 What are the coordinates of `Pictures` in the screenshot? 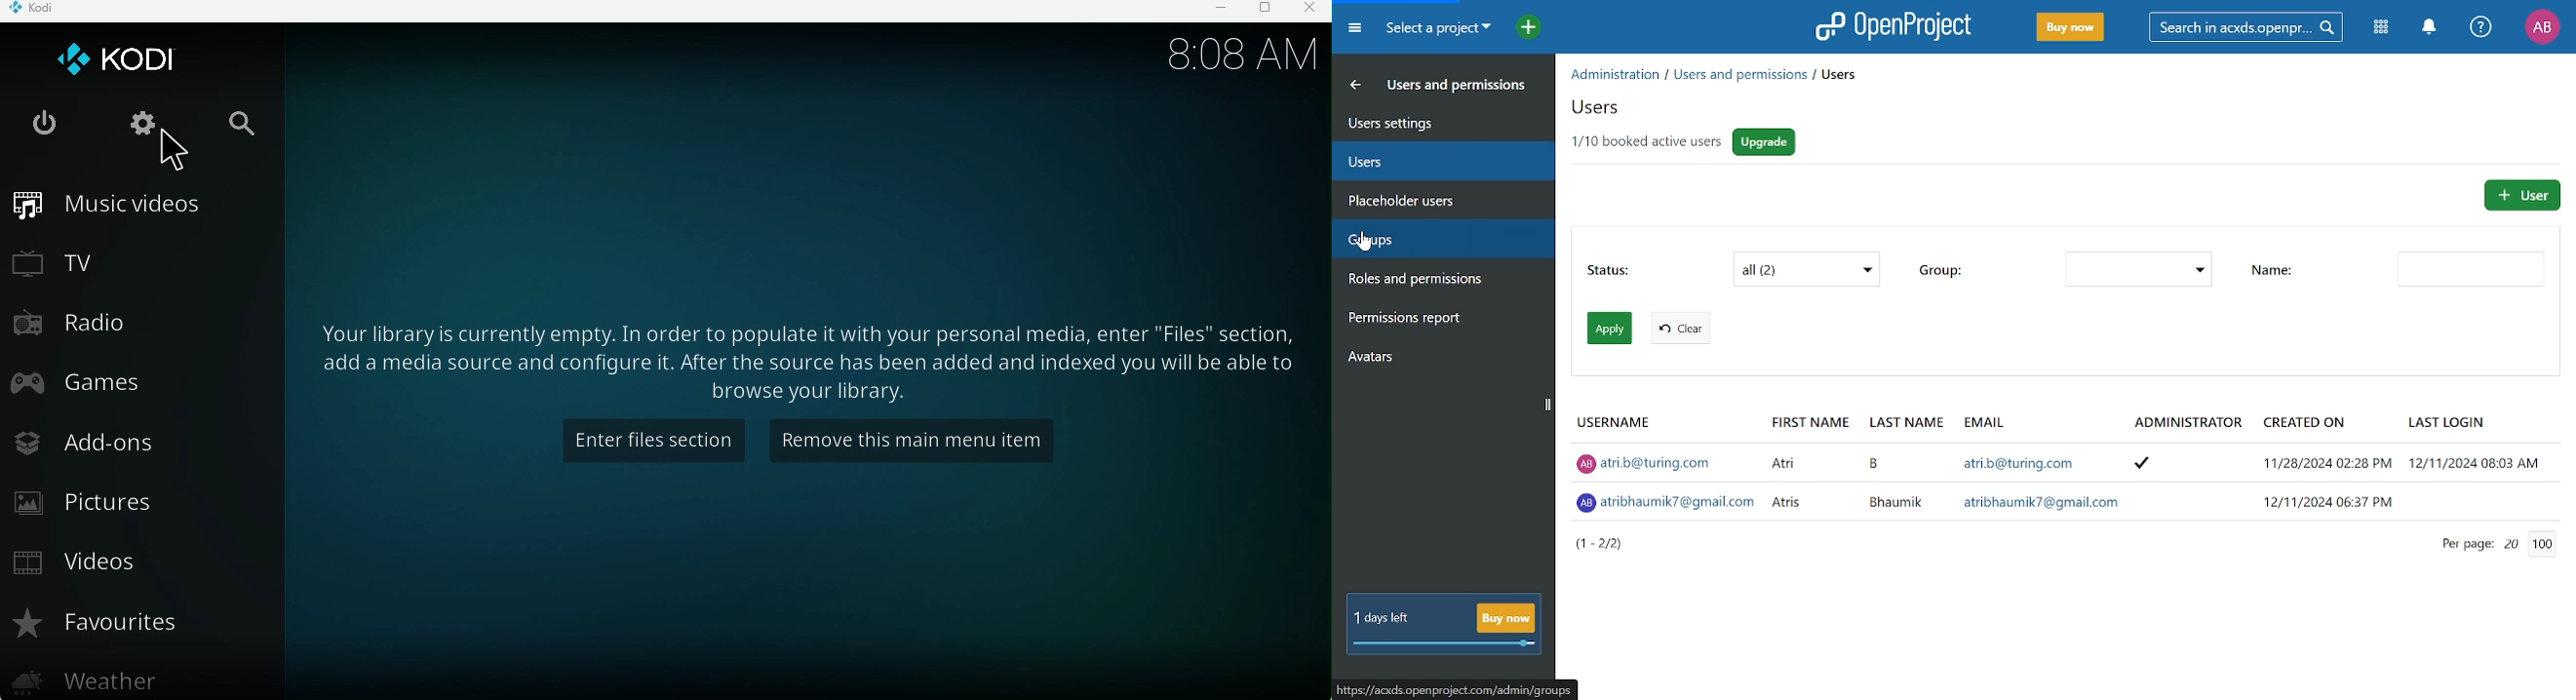 It's located at (112, 504).